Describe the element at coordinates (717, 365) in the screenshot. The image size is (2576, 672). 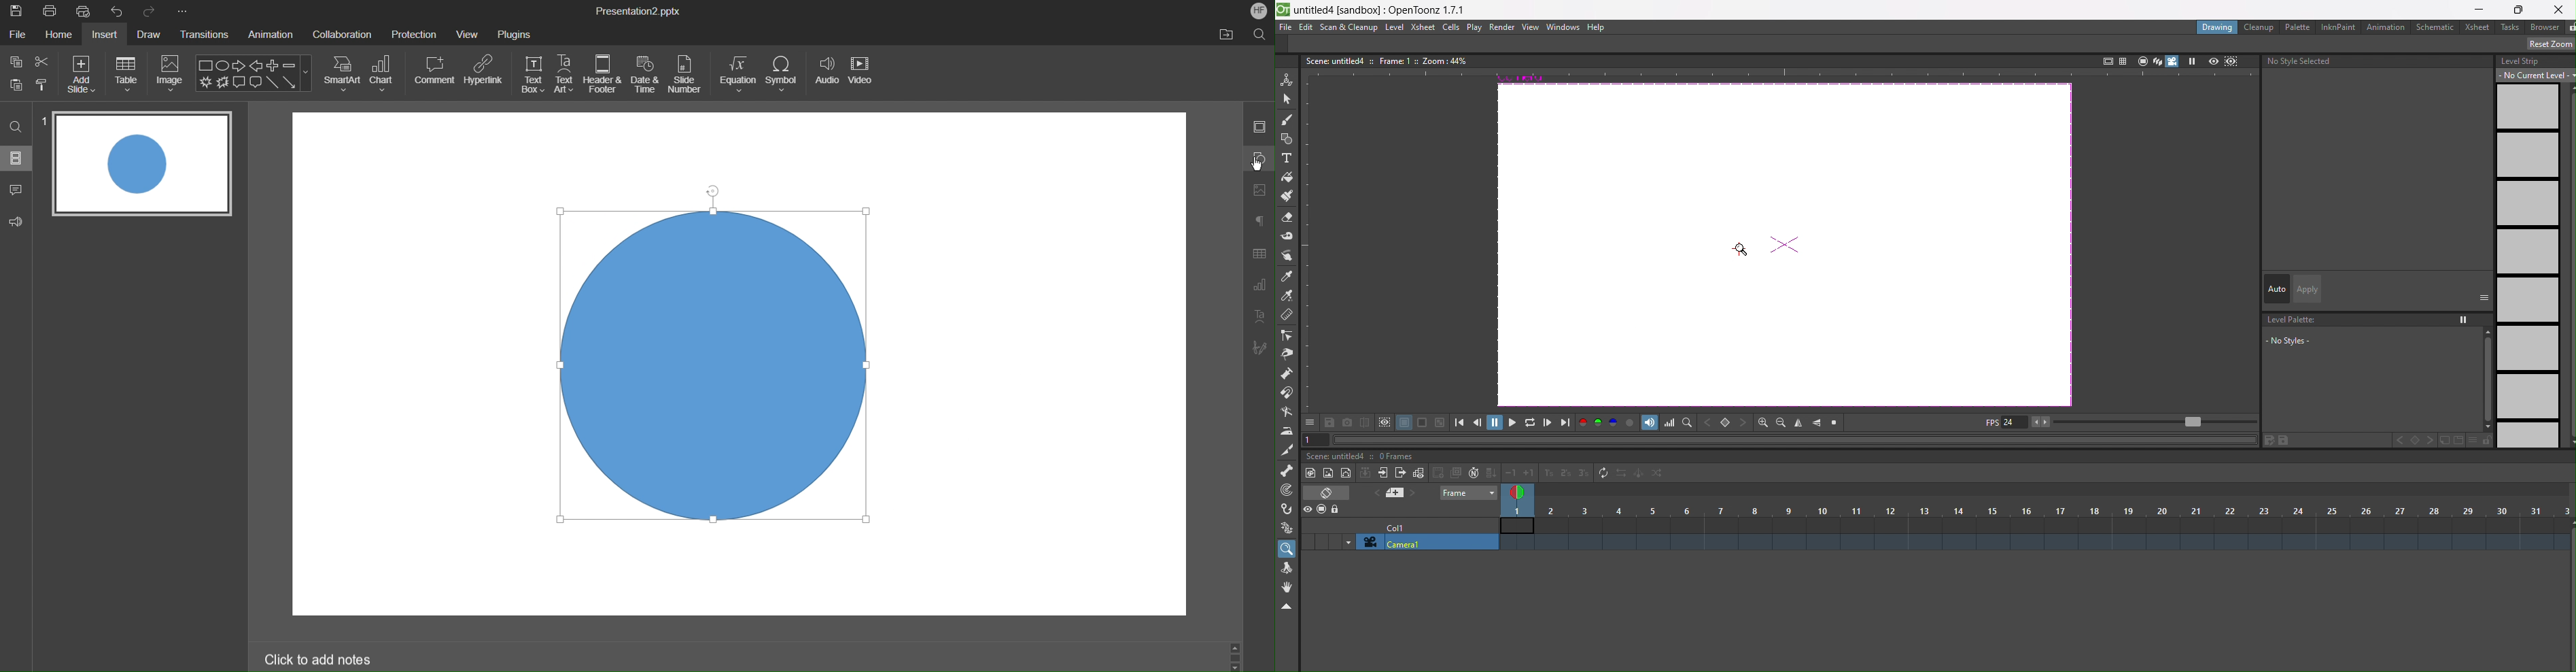
I see `Circle` at that location.